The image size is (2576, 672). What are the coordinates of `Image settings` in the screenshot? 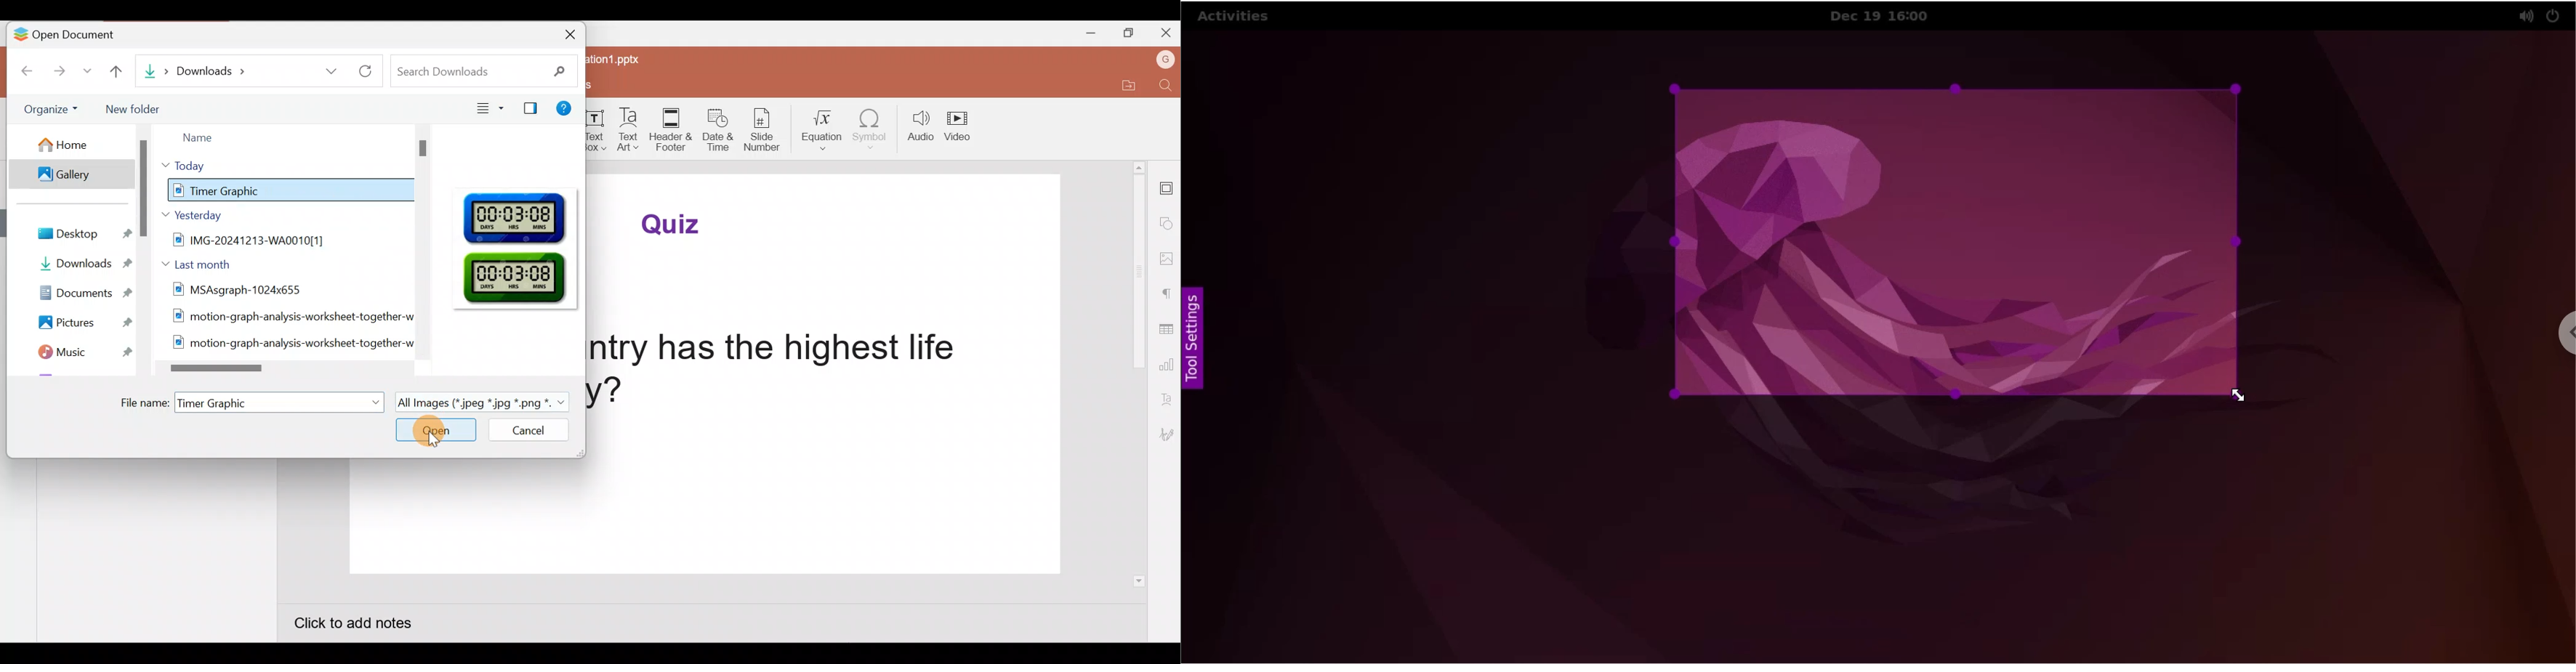 It's located at (1169, 260).